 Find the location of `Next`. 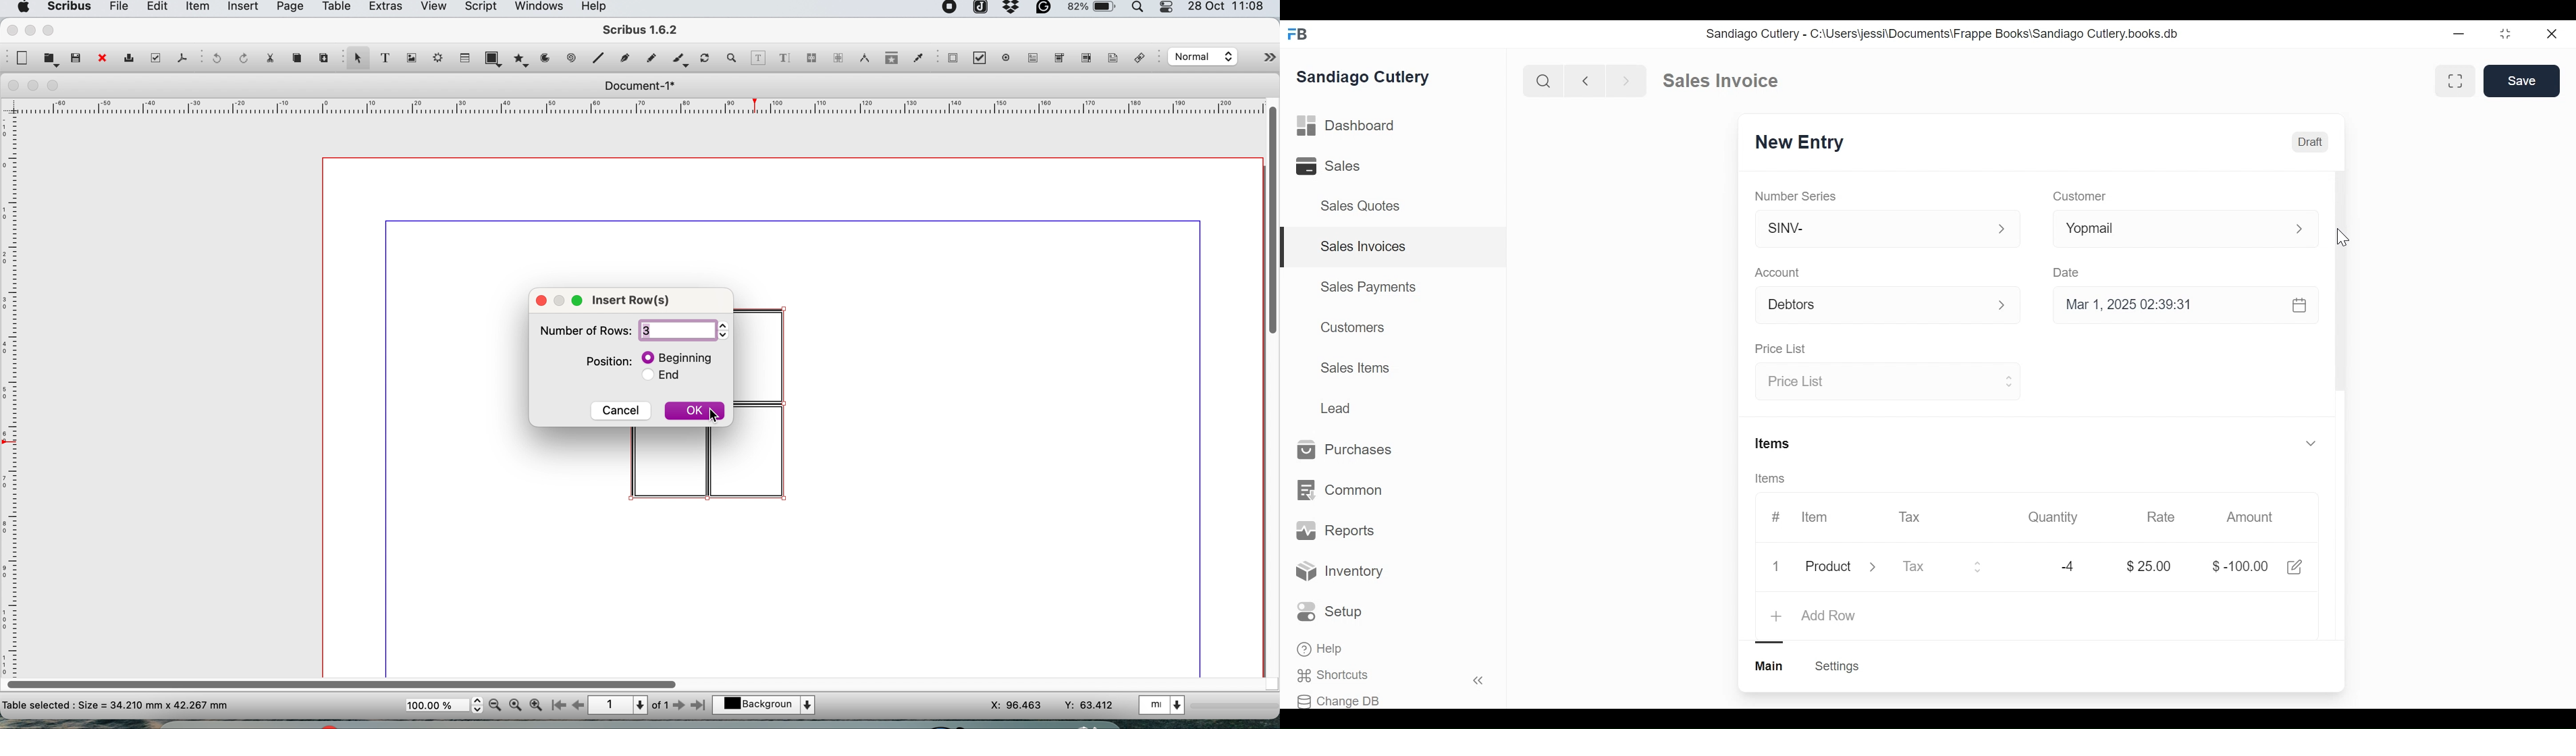

Next is located at coordinates (1628, 80).